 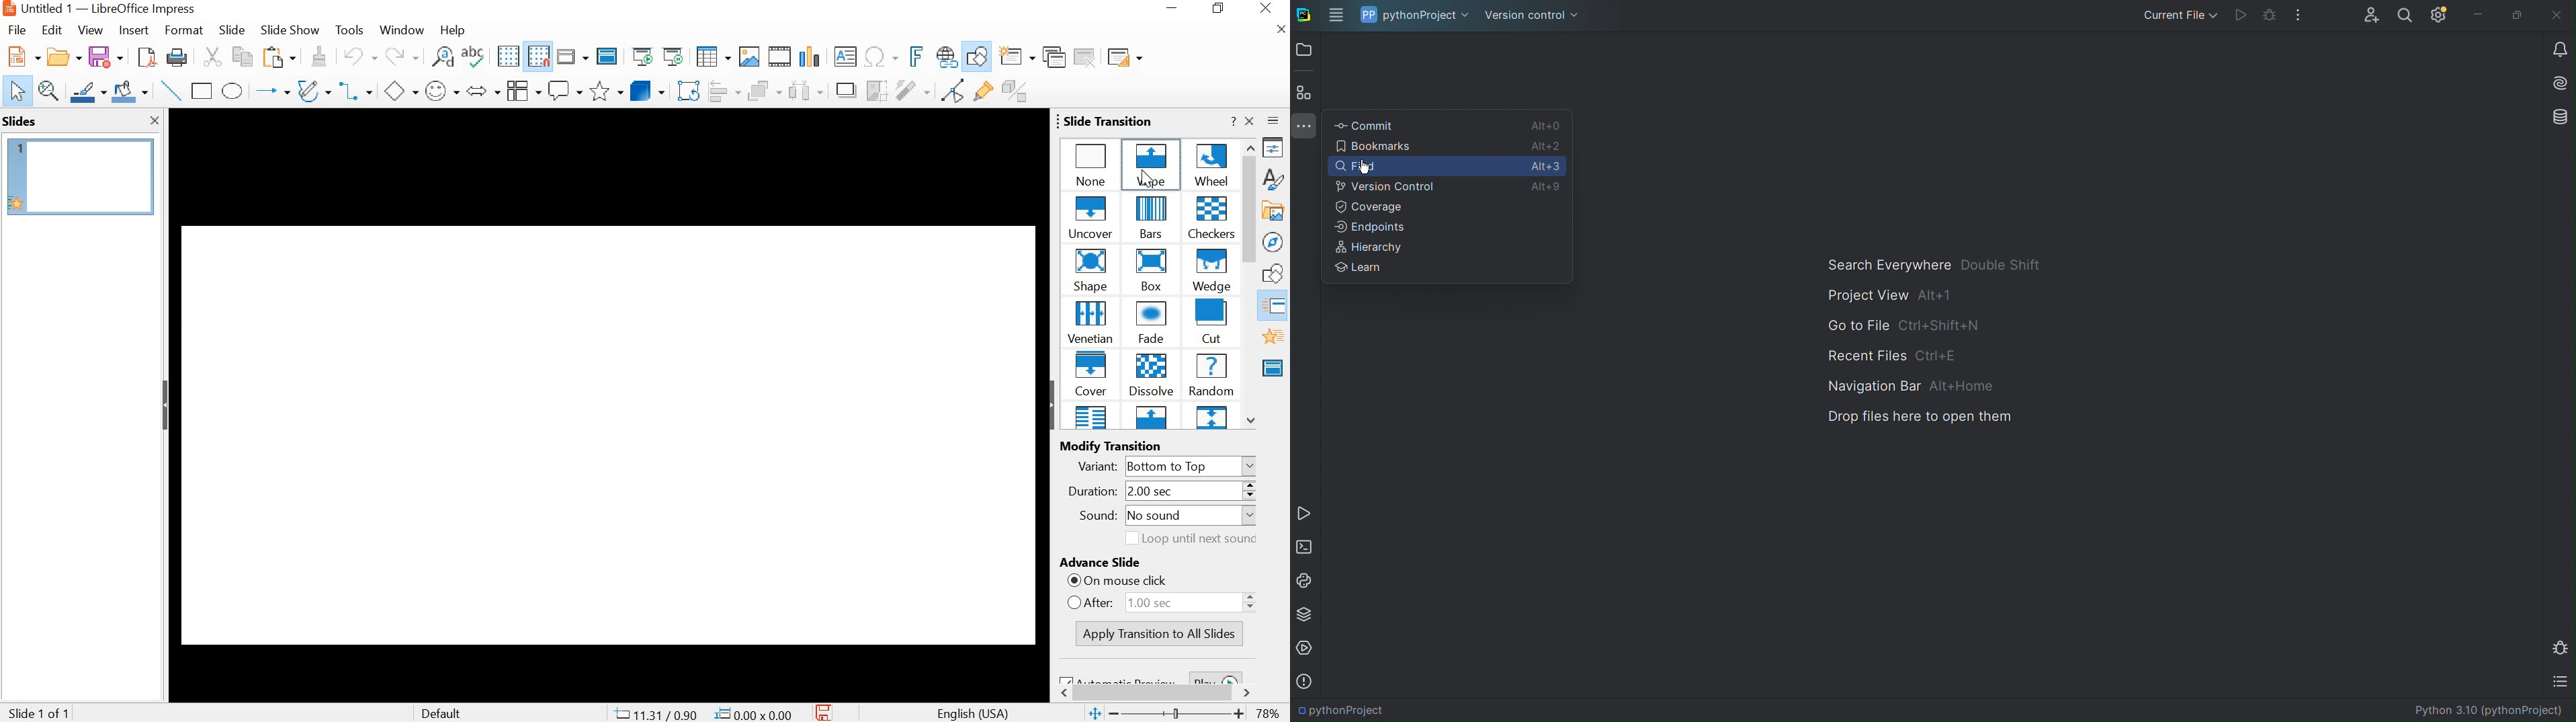 I want to click on VIEW, so click(x=89, y=30).